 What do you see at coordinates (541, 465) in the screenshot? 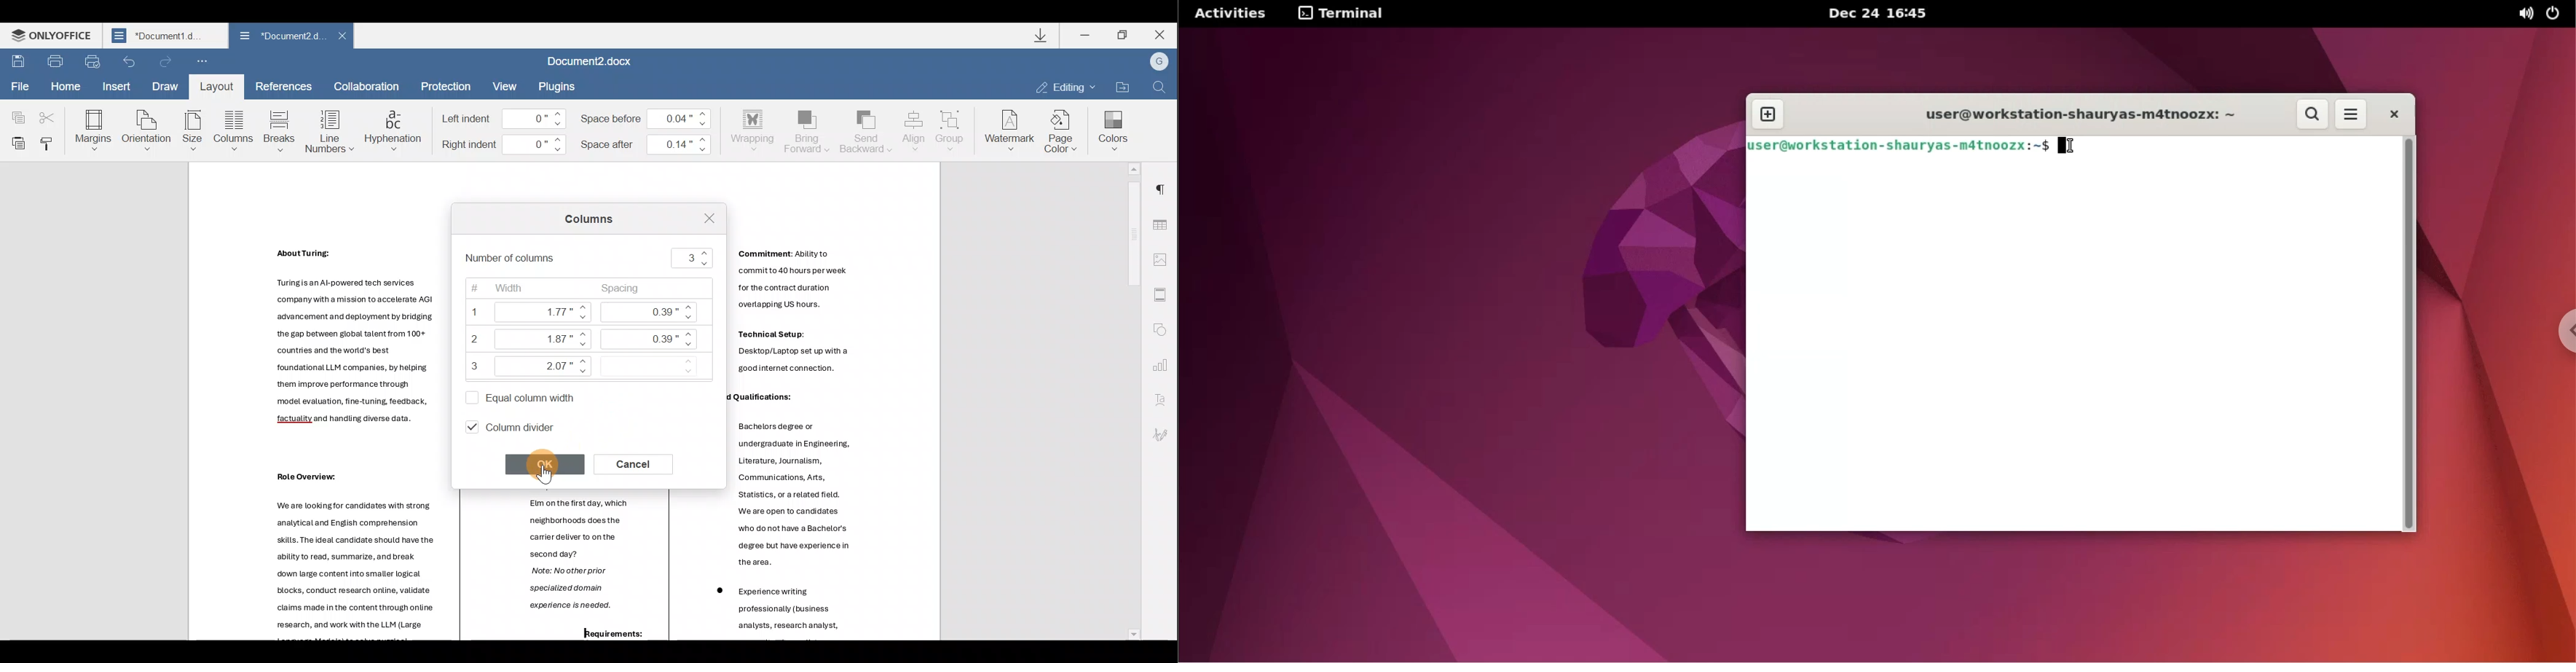
I see `Cursor` at bounding box center [541, 465].